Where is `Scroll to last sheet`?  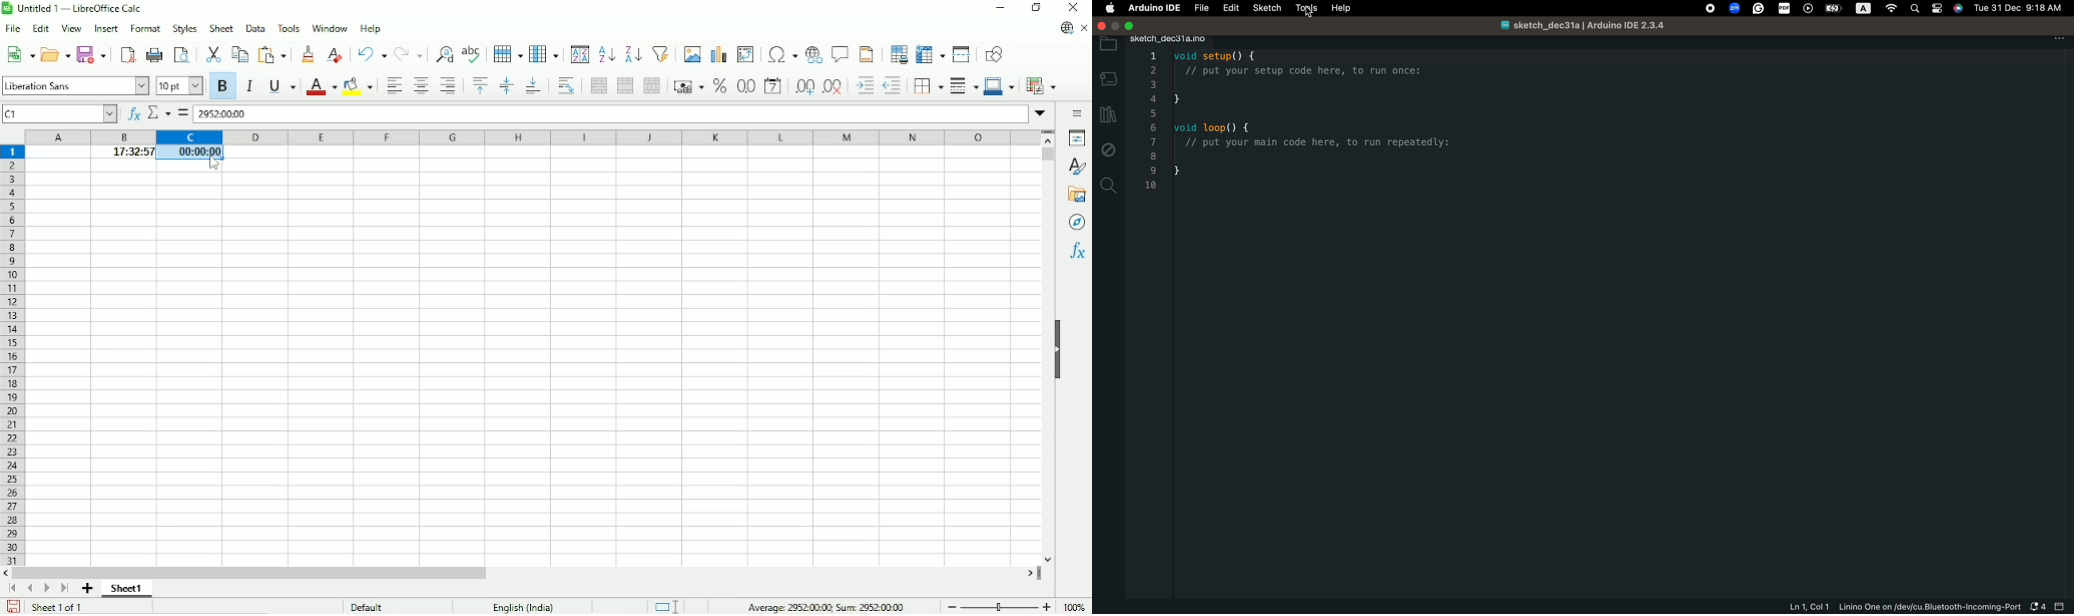 Scroll to last sheet is located at coordinates (64, 589).